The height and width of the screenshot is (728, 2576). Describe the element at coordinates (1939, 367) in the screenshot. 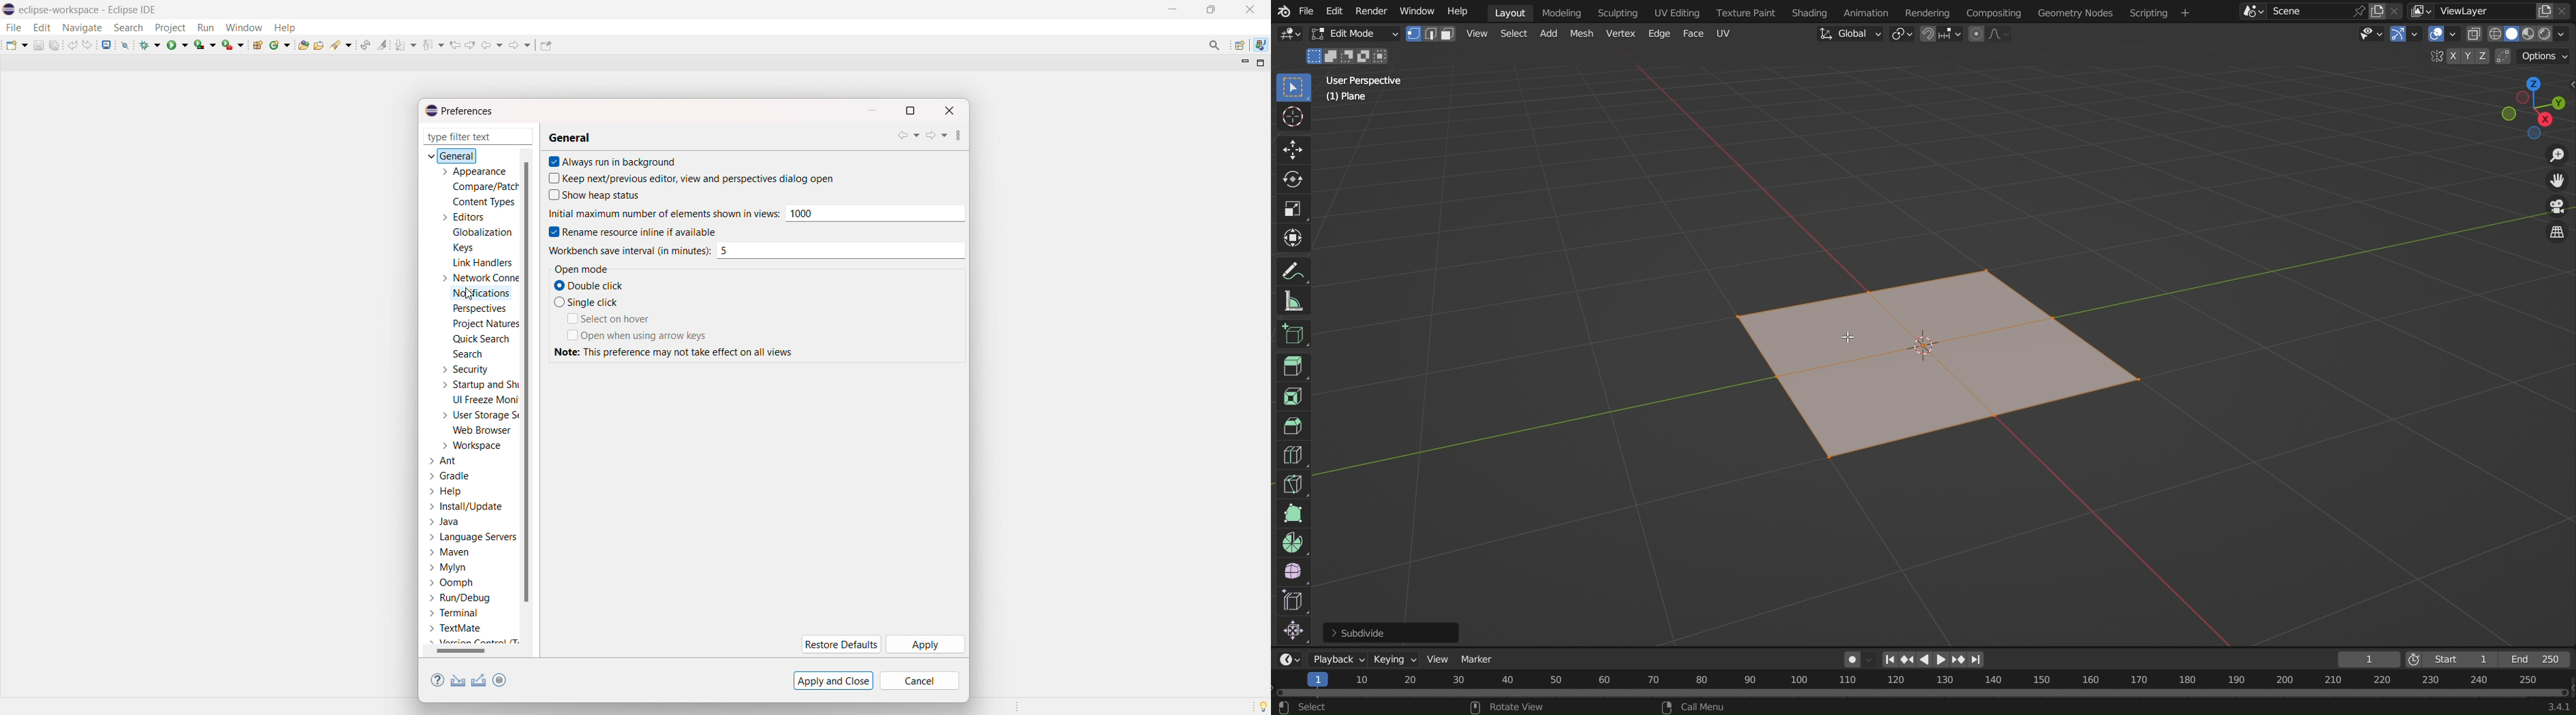

I see `Plane (zero subdivisions)` at that location.